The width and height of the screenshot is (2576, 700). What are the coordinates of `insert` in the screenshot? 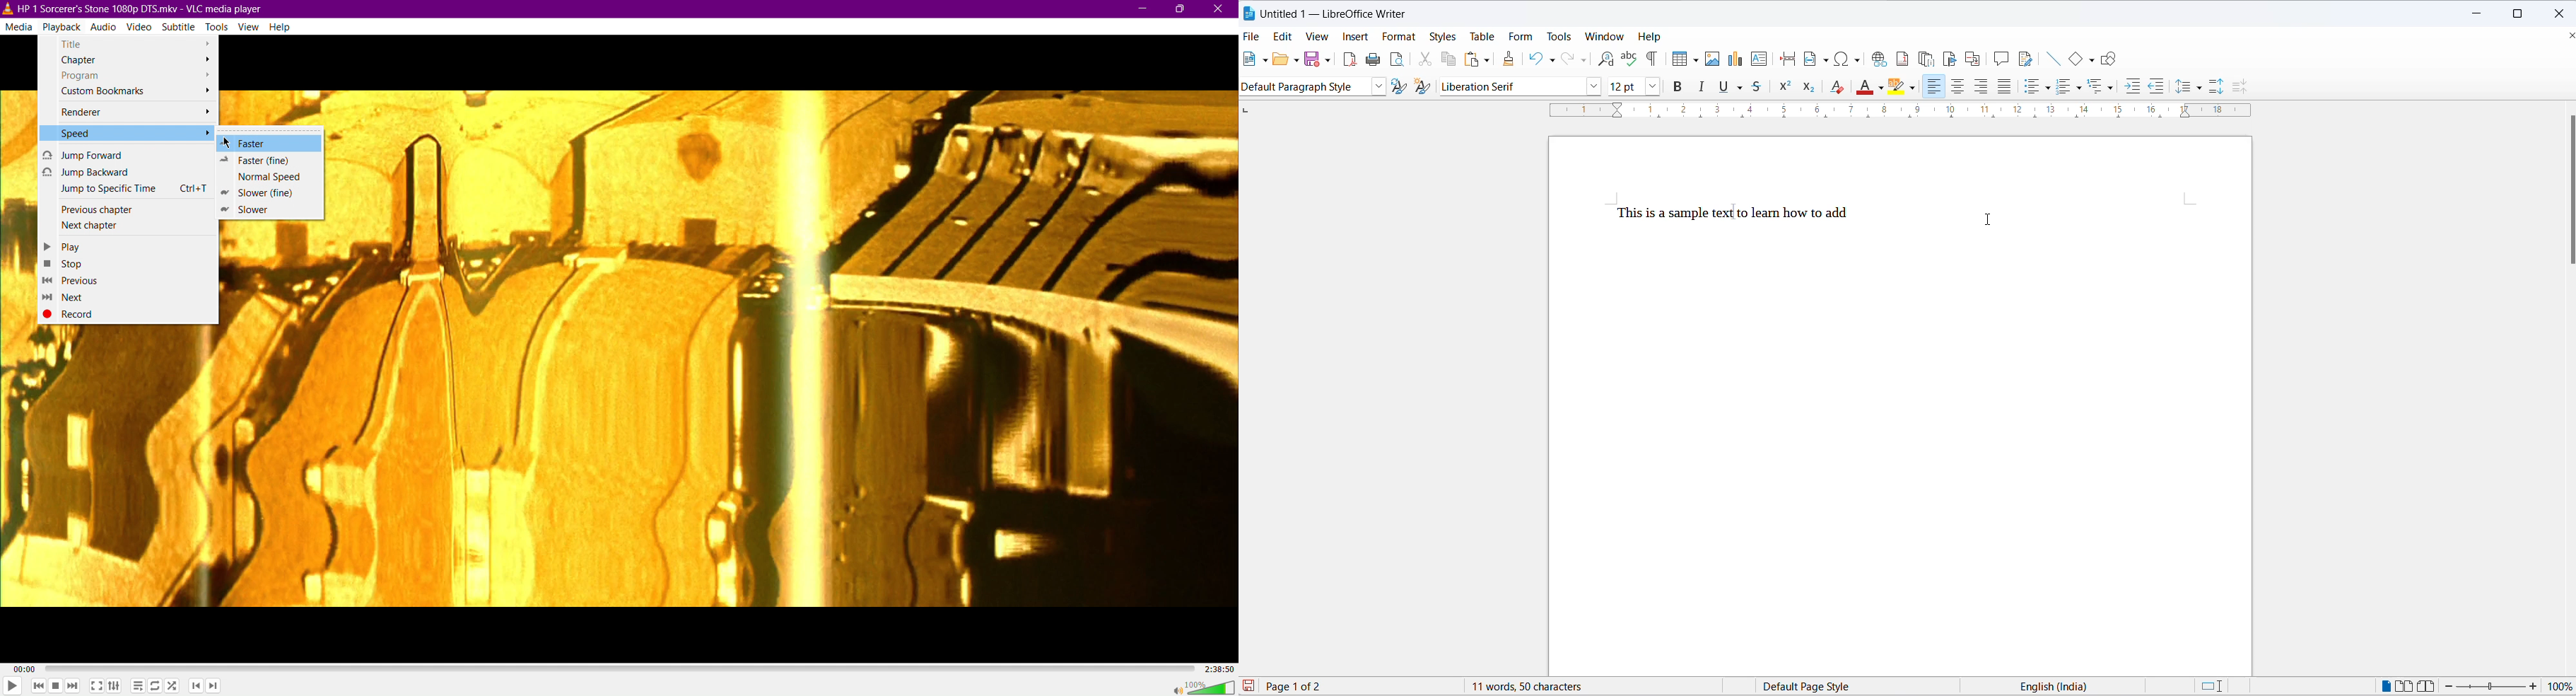 It's located at (1354, 35).